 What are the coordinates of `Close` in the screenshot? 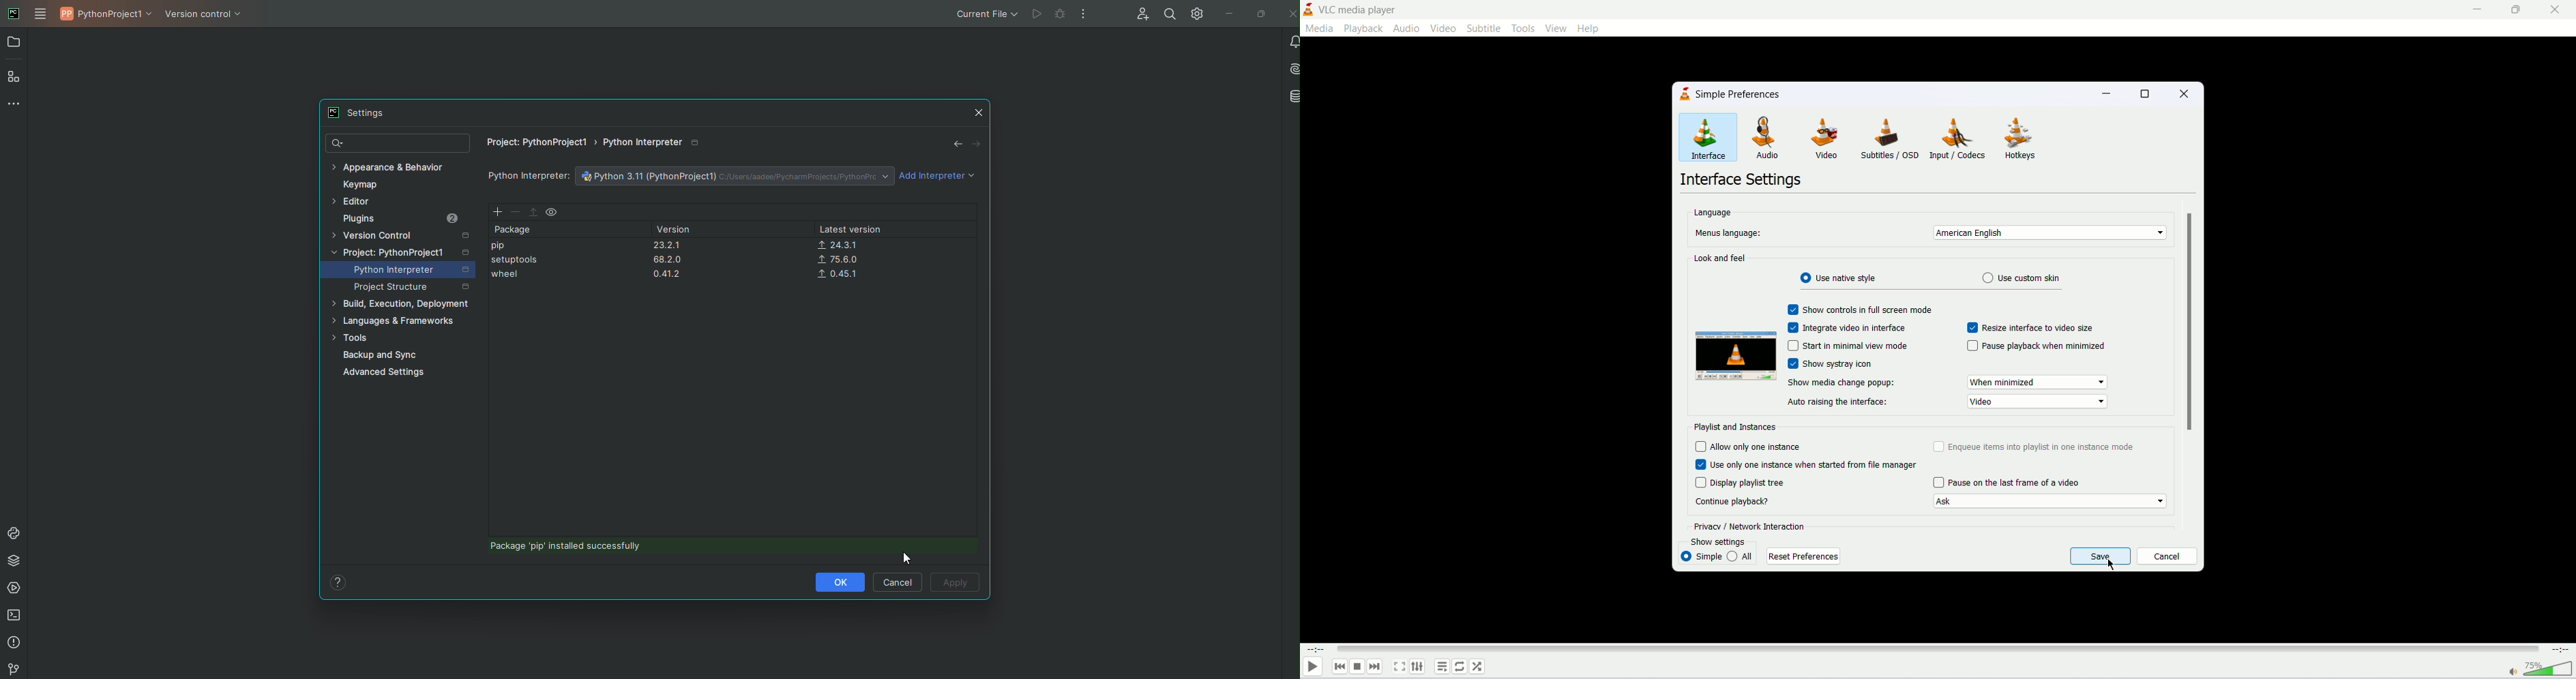 It's located at (1290, 13).